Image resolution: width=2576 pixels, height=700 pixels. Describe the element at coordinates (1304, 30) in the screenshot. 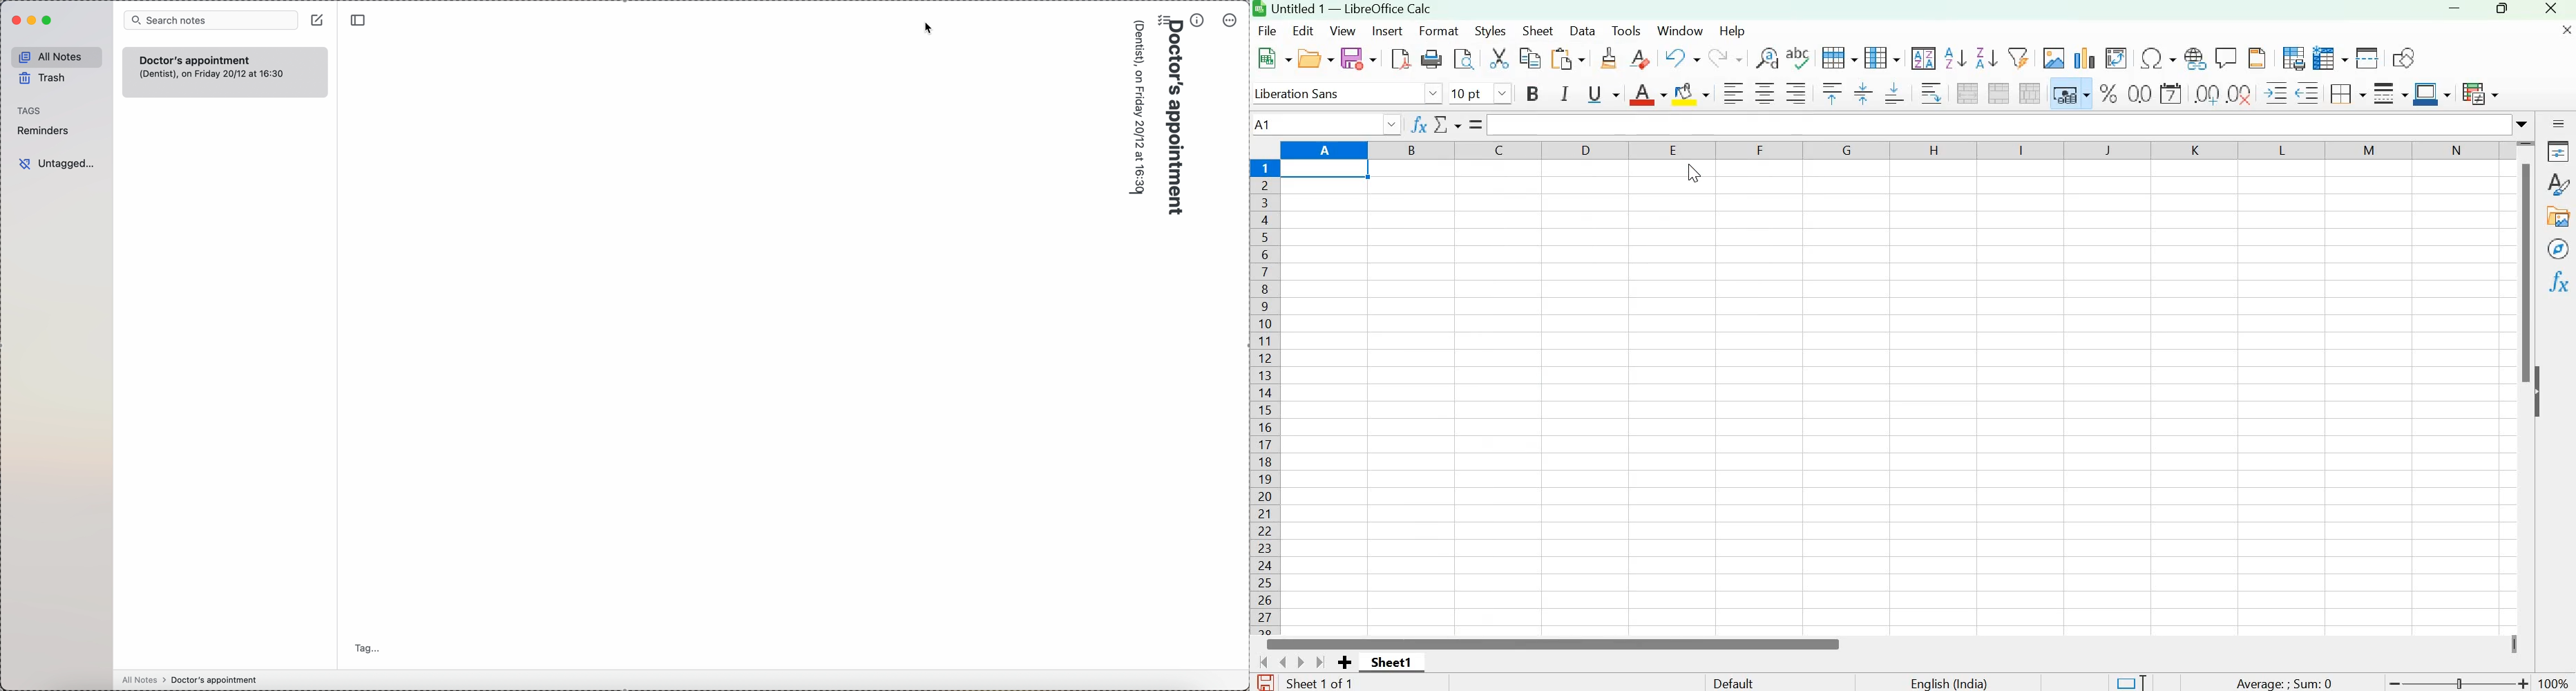

I see `Edit` at that location.